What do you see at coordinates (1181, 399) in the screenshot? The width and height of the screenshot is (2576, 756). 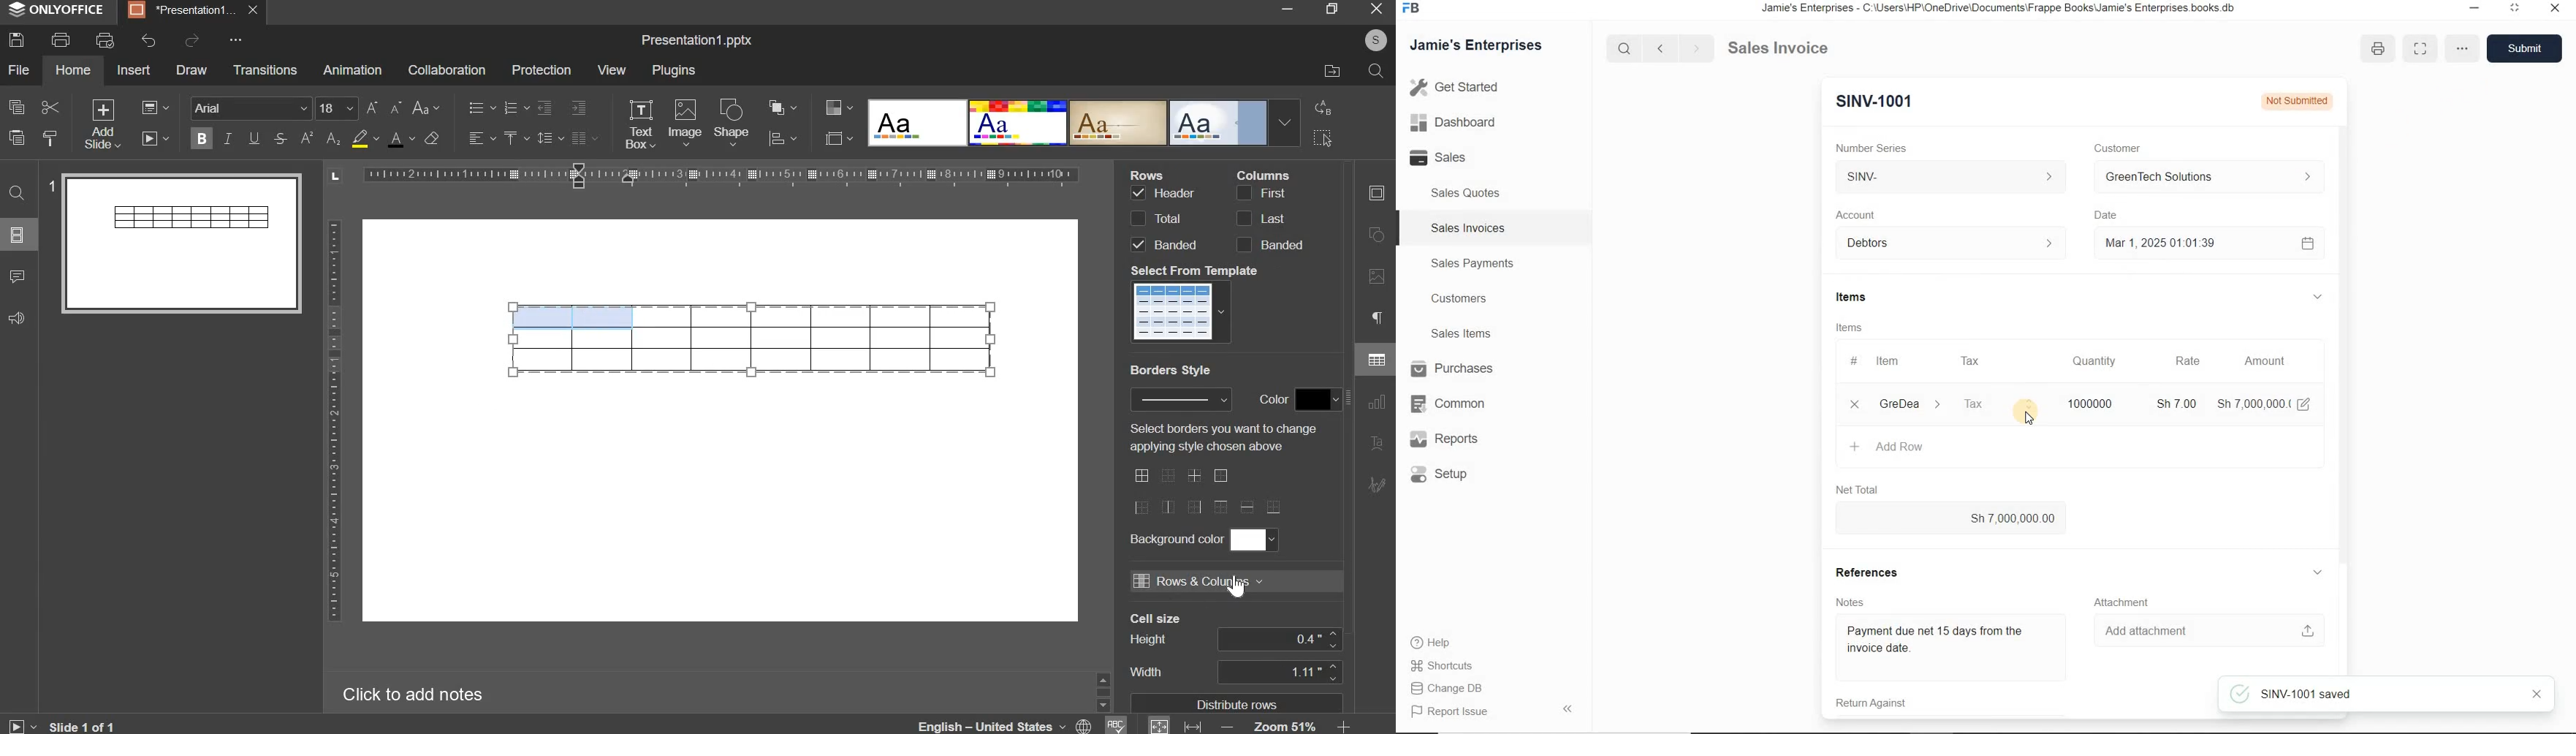 I see `border style` at bounding box center [1181, 399].